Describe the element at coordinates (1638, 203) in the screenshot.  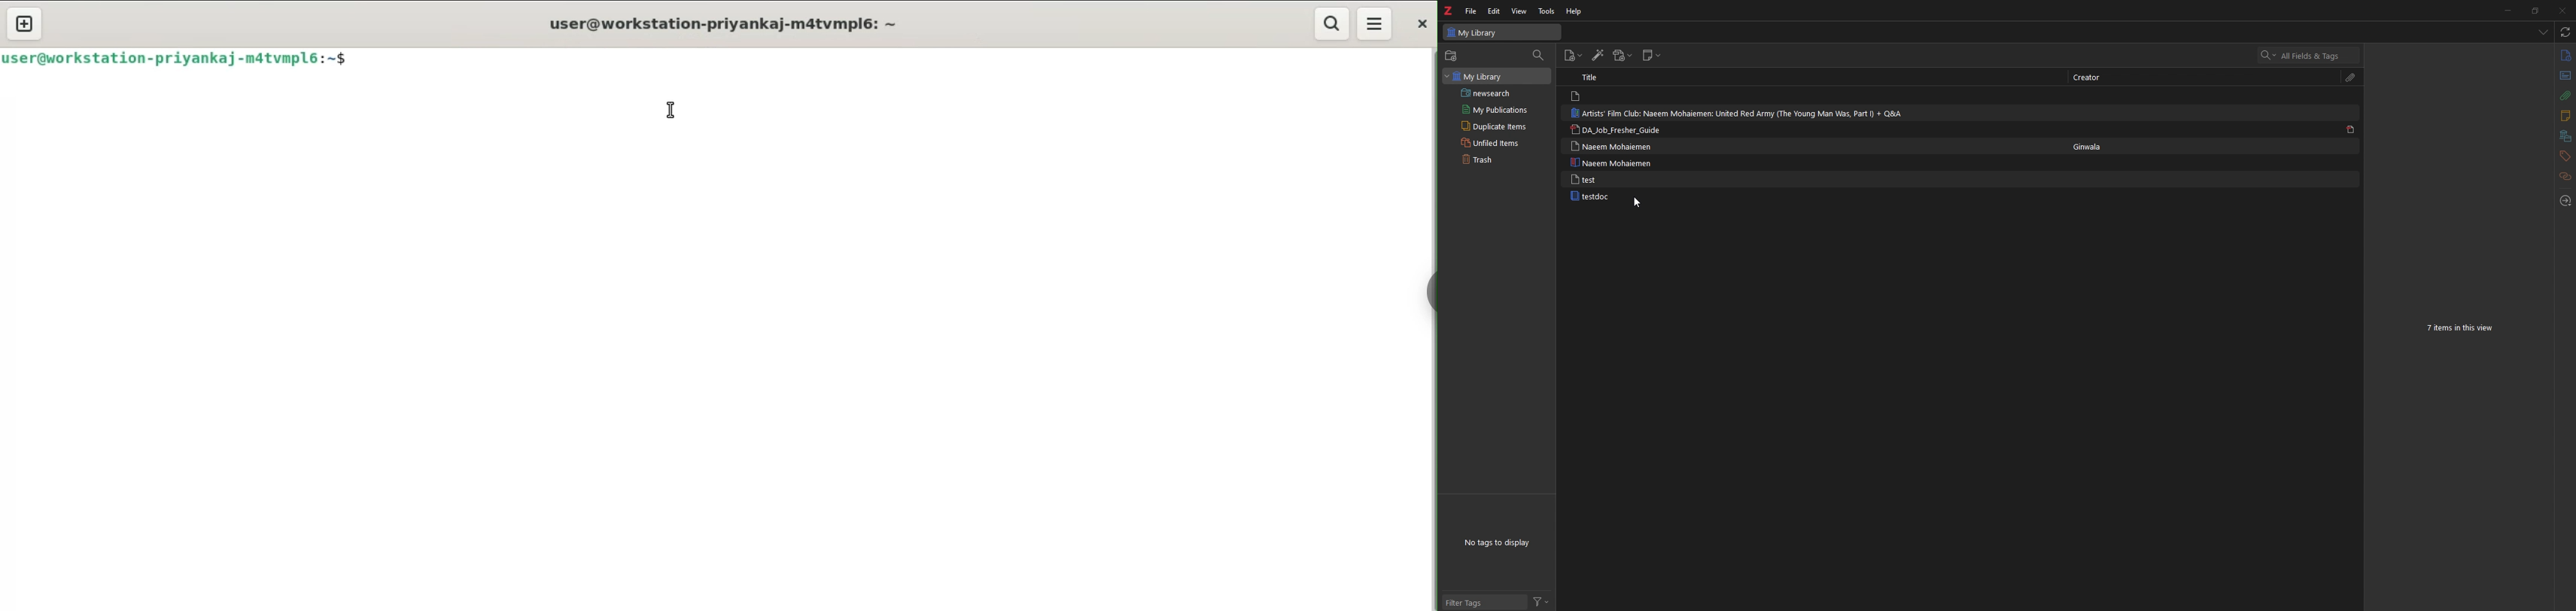
I see `cursor` at that location.